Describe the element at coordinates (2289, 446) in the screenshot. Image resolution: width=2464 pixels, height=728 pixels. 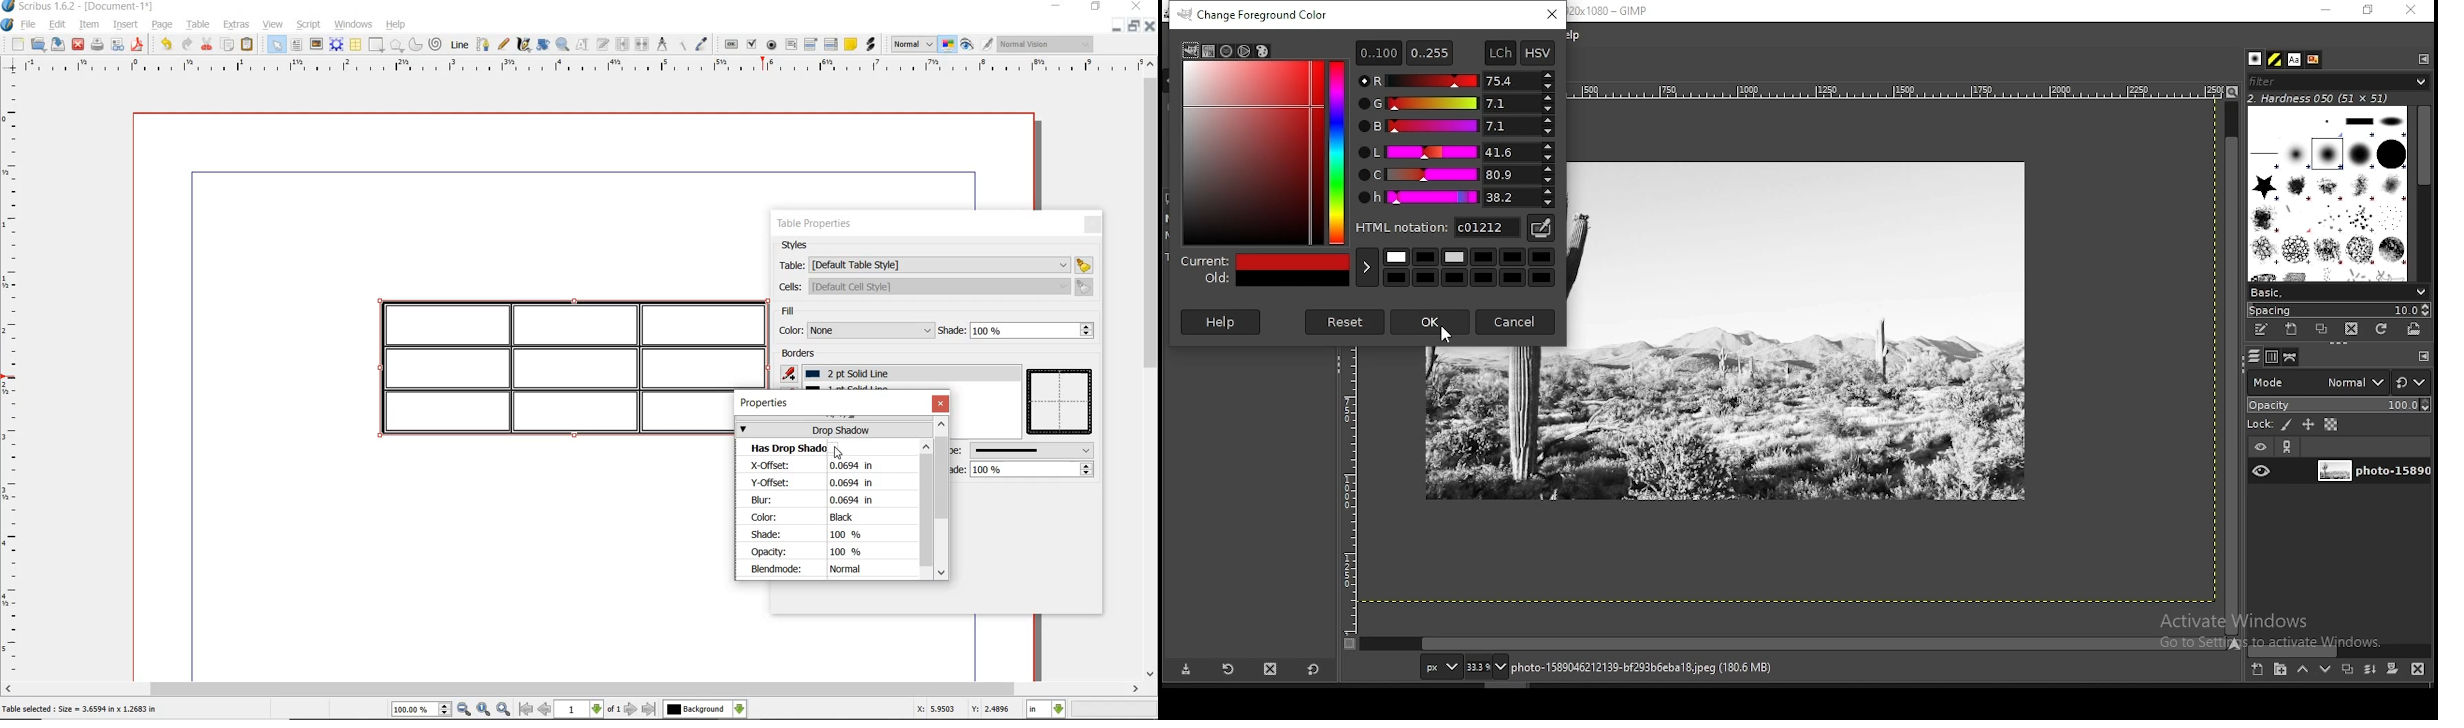
I see `link` at that location.